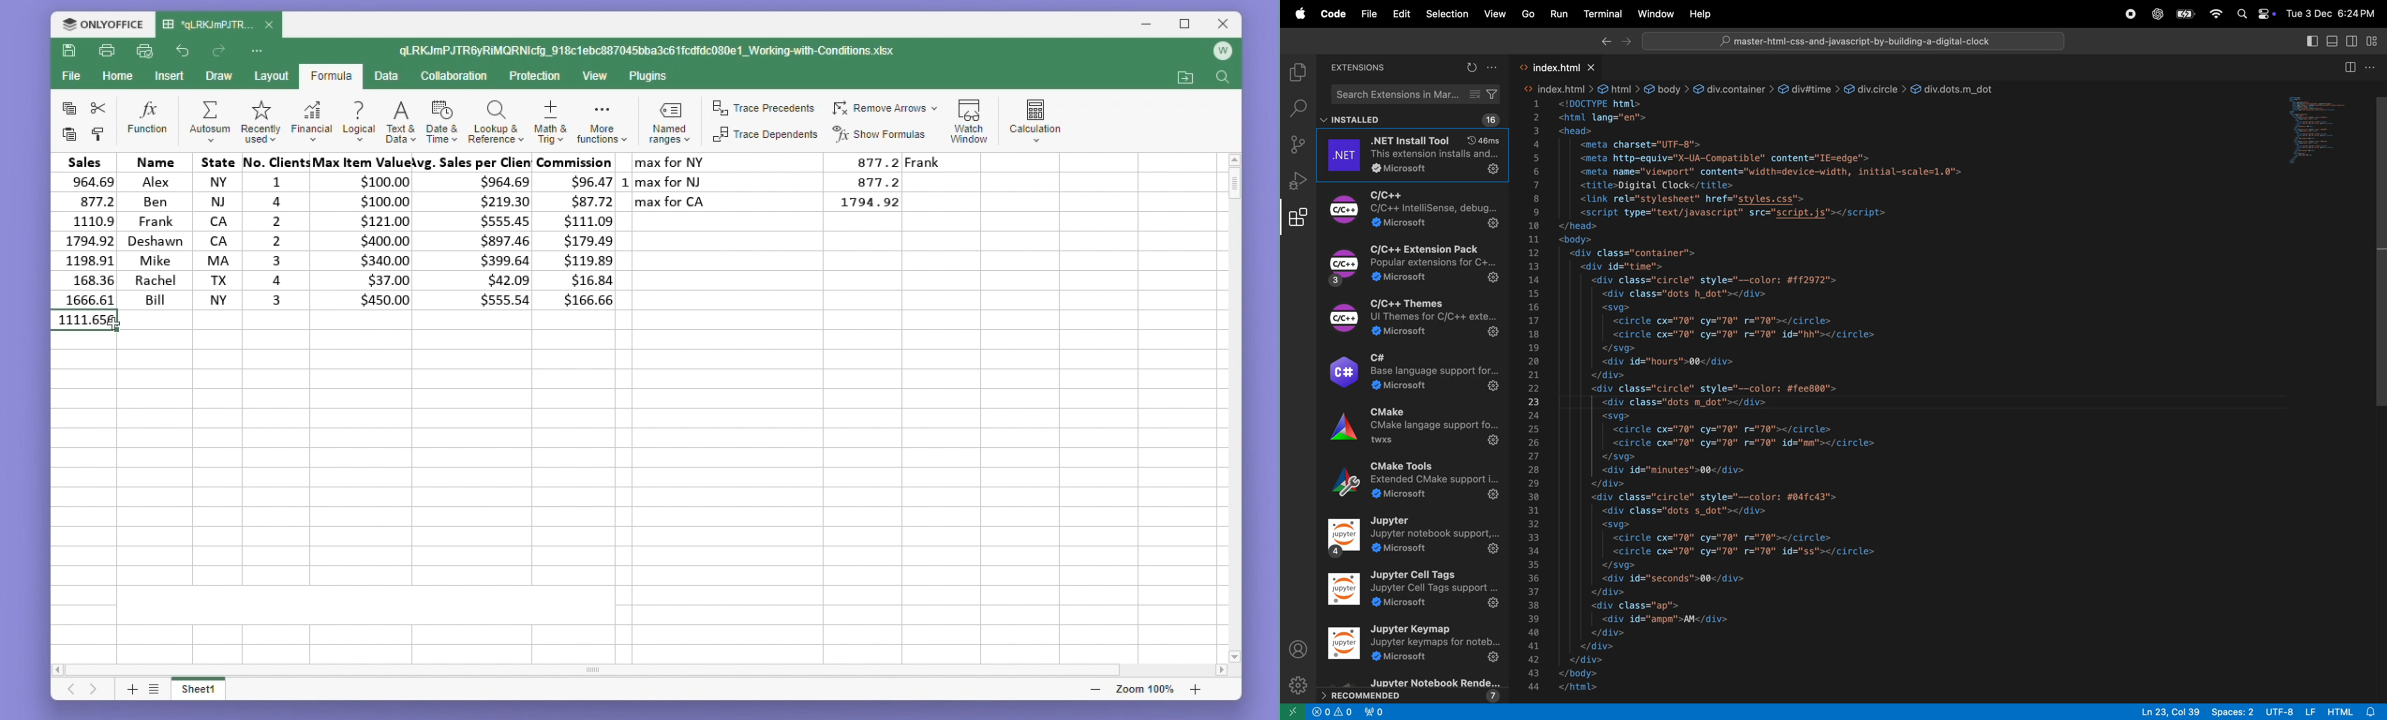 The width and height of the screenshot is (2408, 728). Describe the element at coordinates (1298, 105) in the screenshot. I see `search` at that location.